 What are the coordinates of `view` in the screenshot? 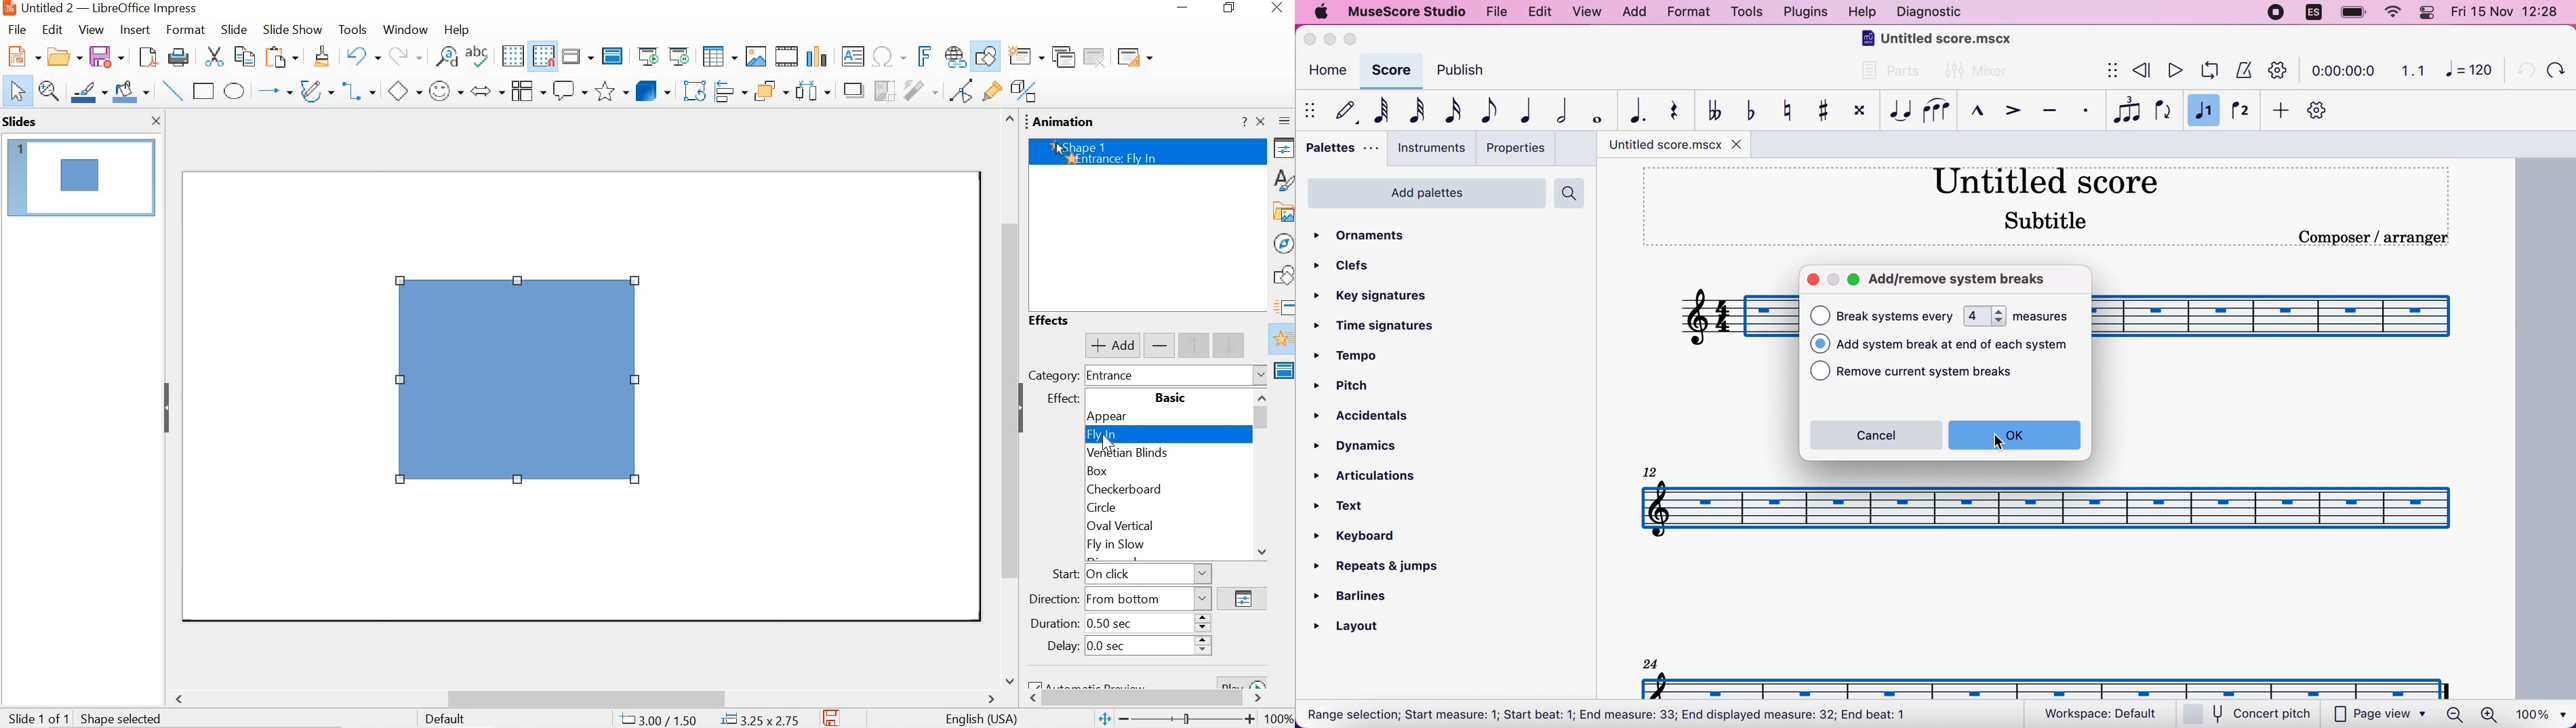 It's located at (89, 30).